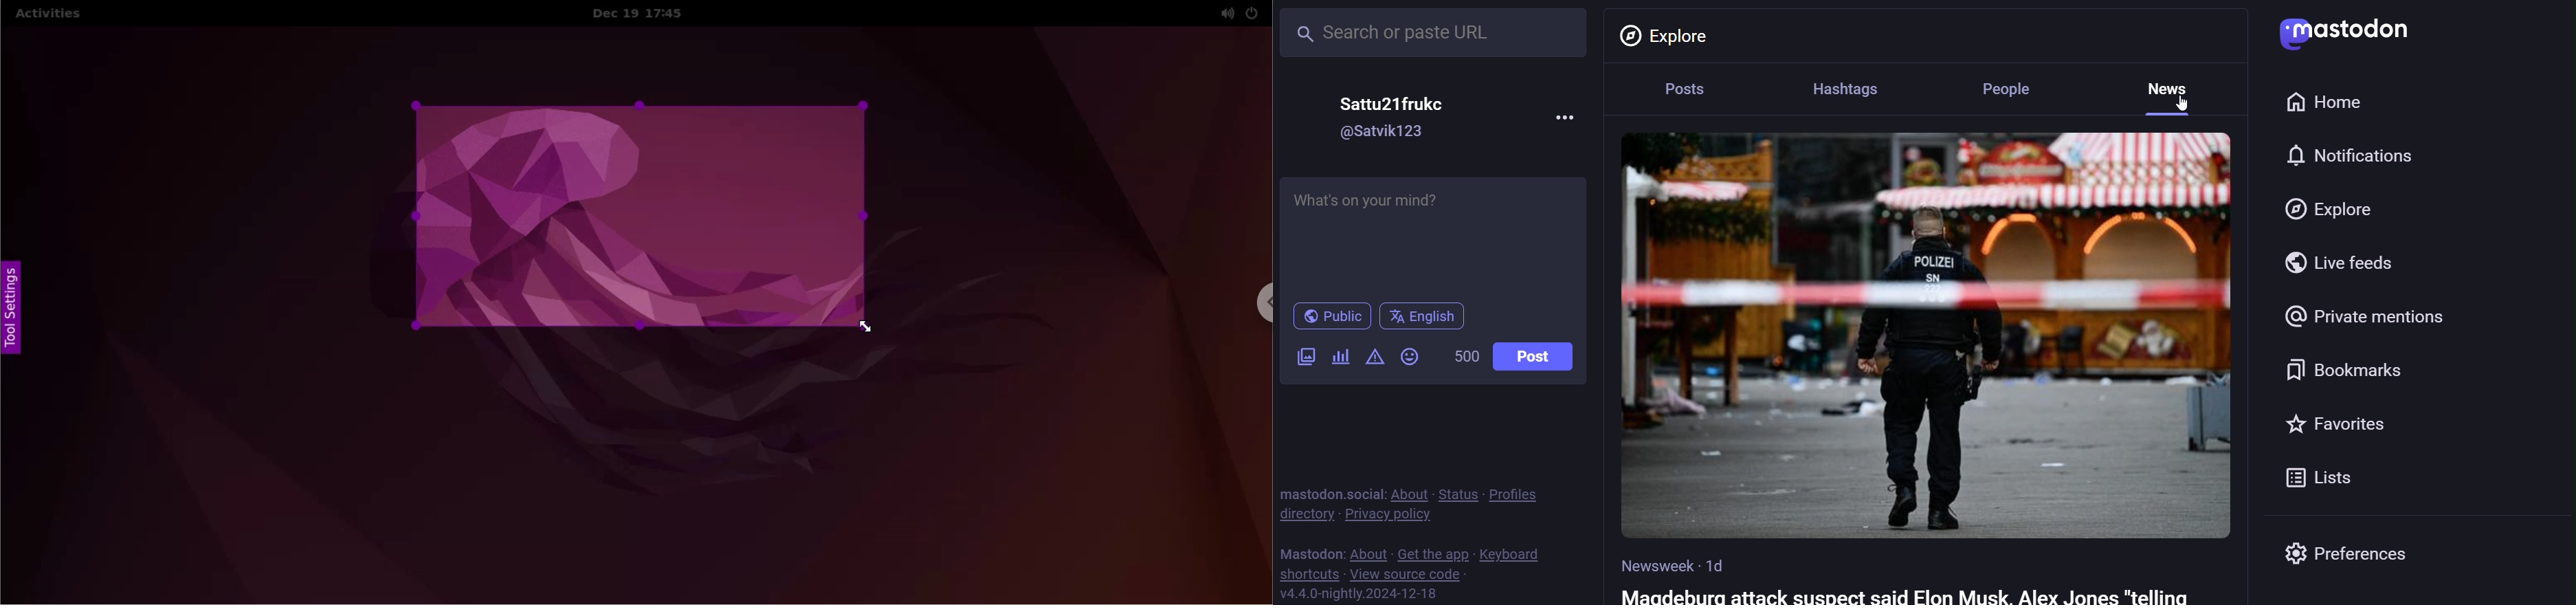 The width and height of the screenshot is (2576, 616). What do you see at coordinates (2324, 102) in the screenshot?
I see `home` at bounding box center [2324, 102].